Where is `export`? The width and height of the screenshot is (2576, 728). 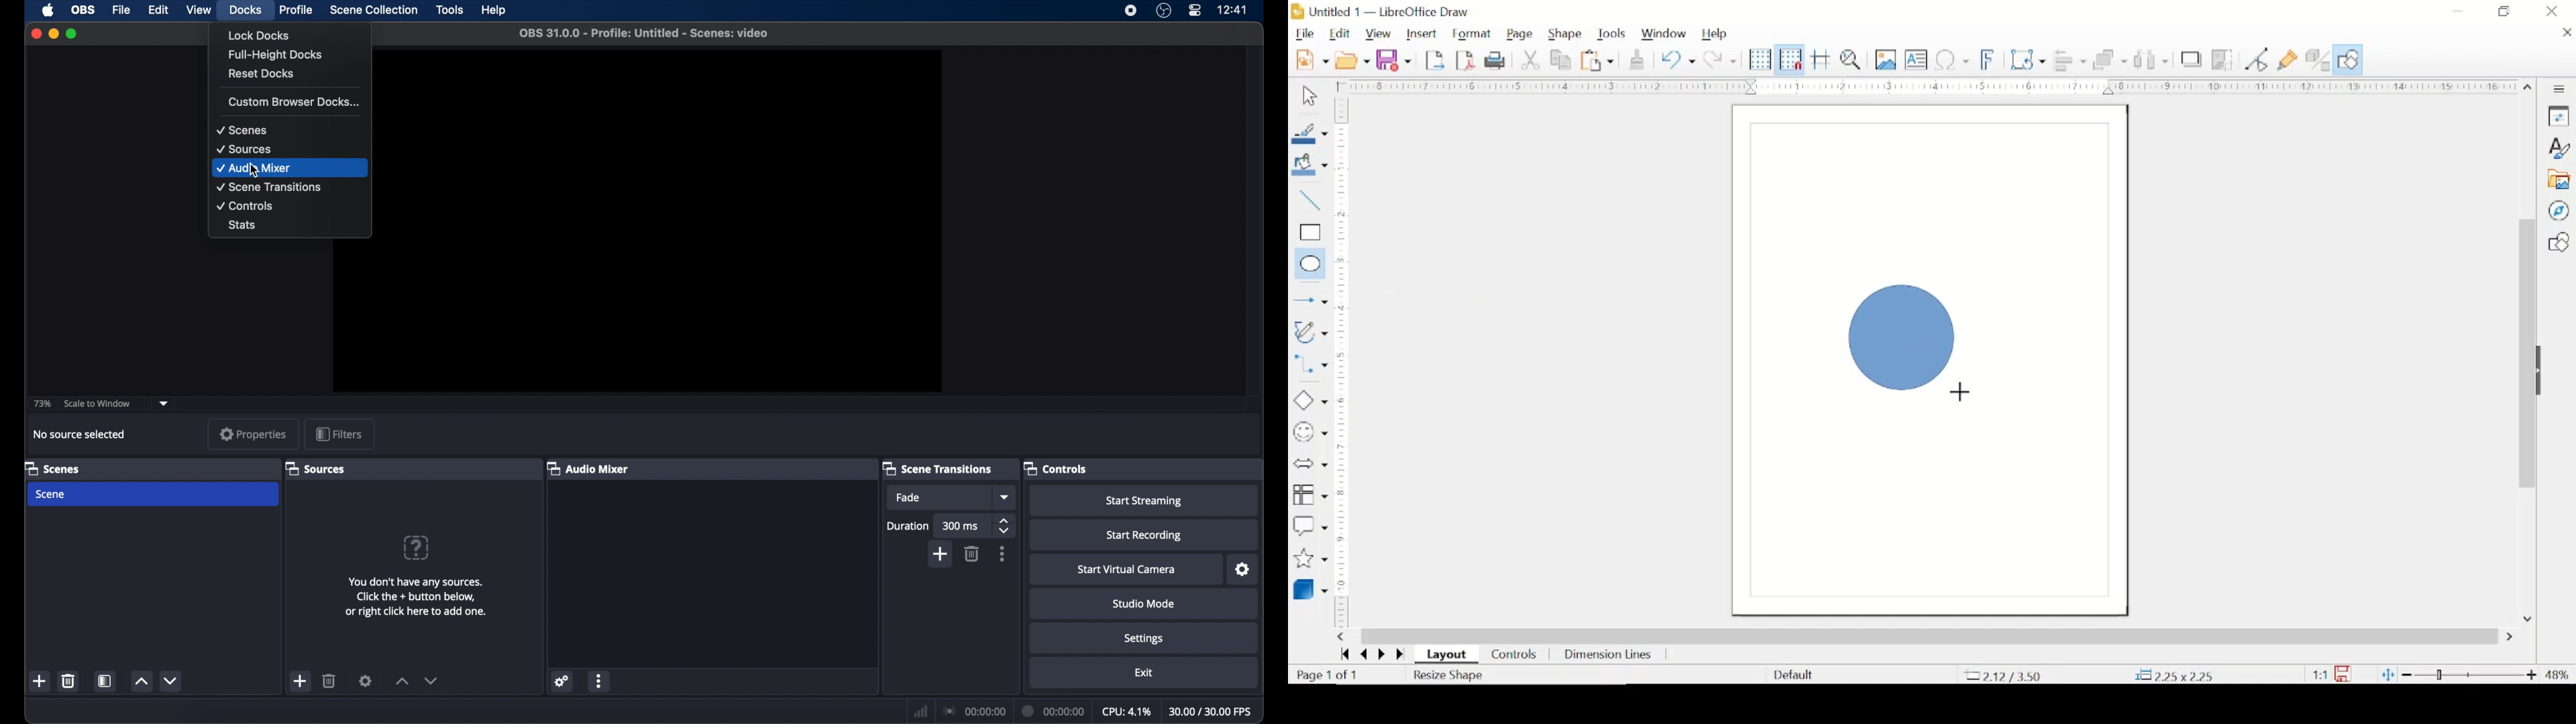
export is located at coordinates (1436, 60).